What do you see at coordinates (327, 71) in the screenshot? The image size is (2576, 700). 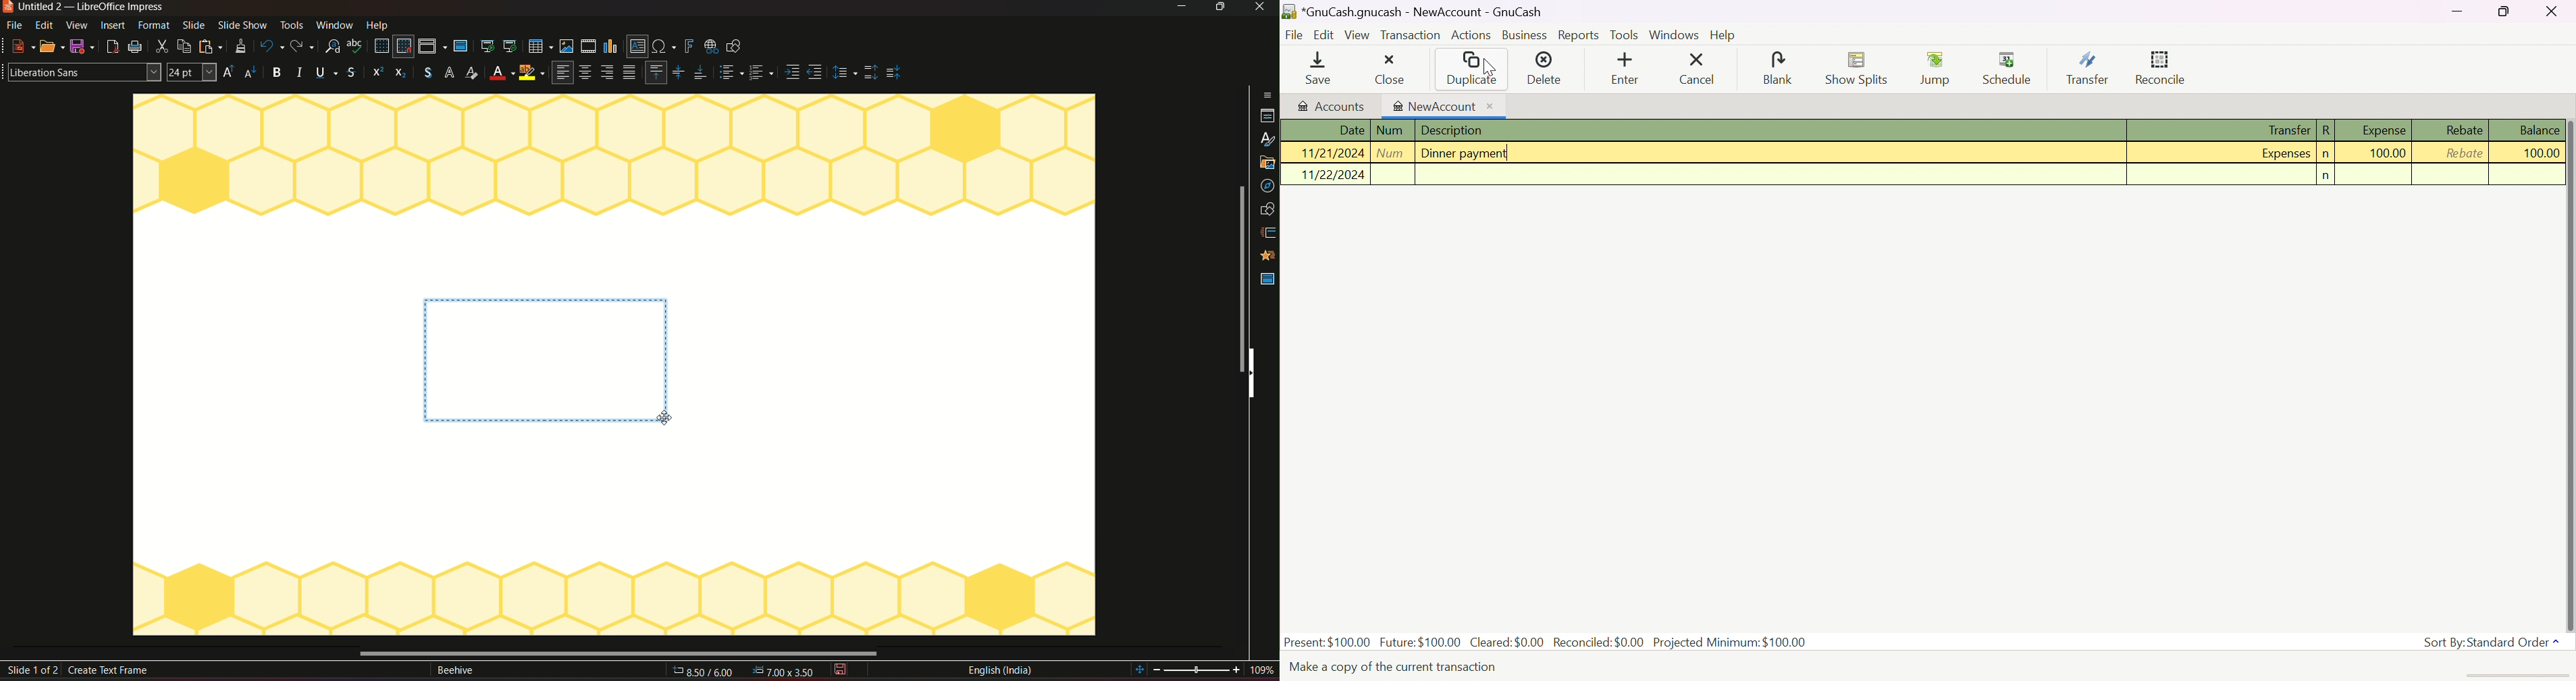 I see `Underline` at bounding box center [327, 71].